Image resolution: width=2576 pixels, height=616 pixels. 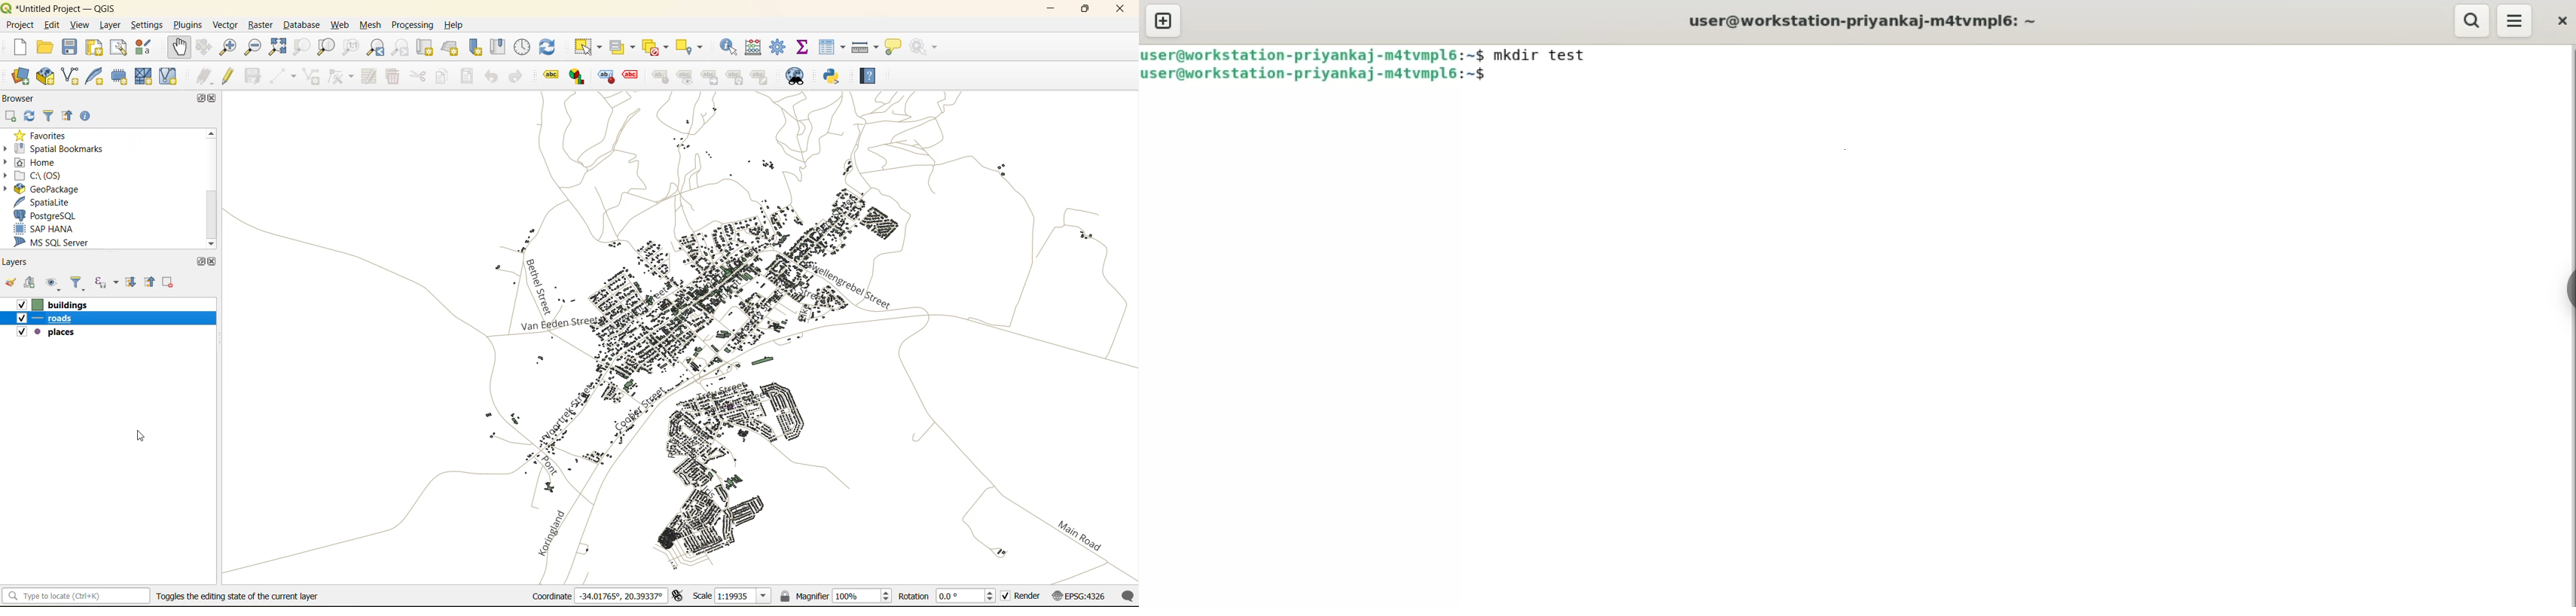 I want to click on collapse all, so click(x=149, y=282).